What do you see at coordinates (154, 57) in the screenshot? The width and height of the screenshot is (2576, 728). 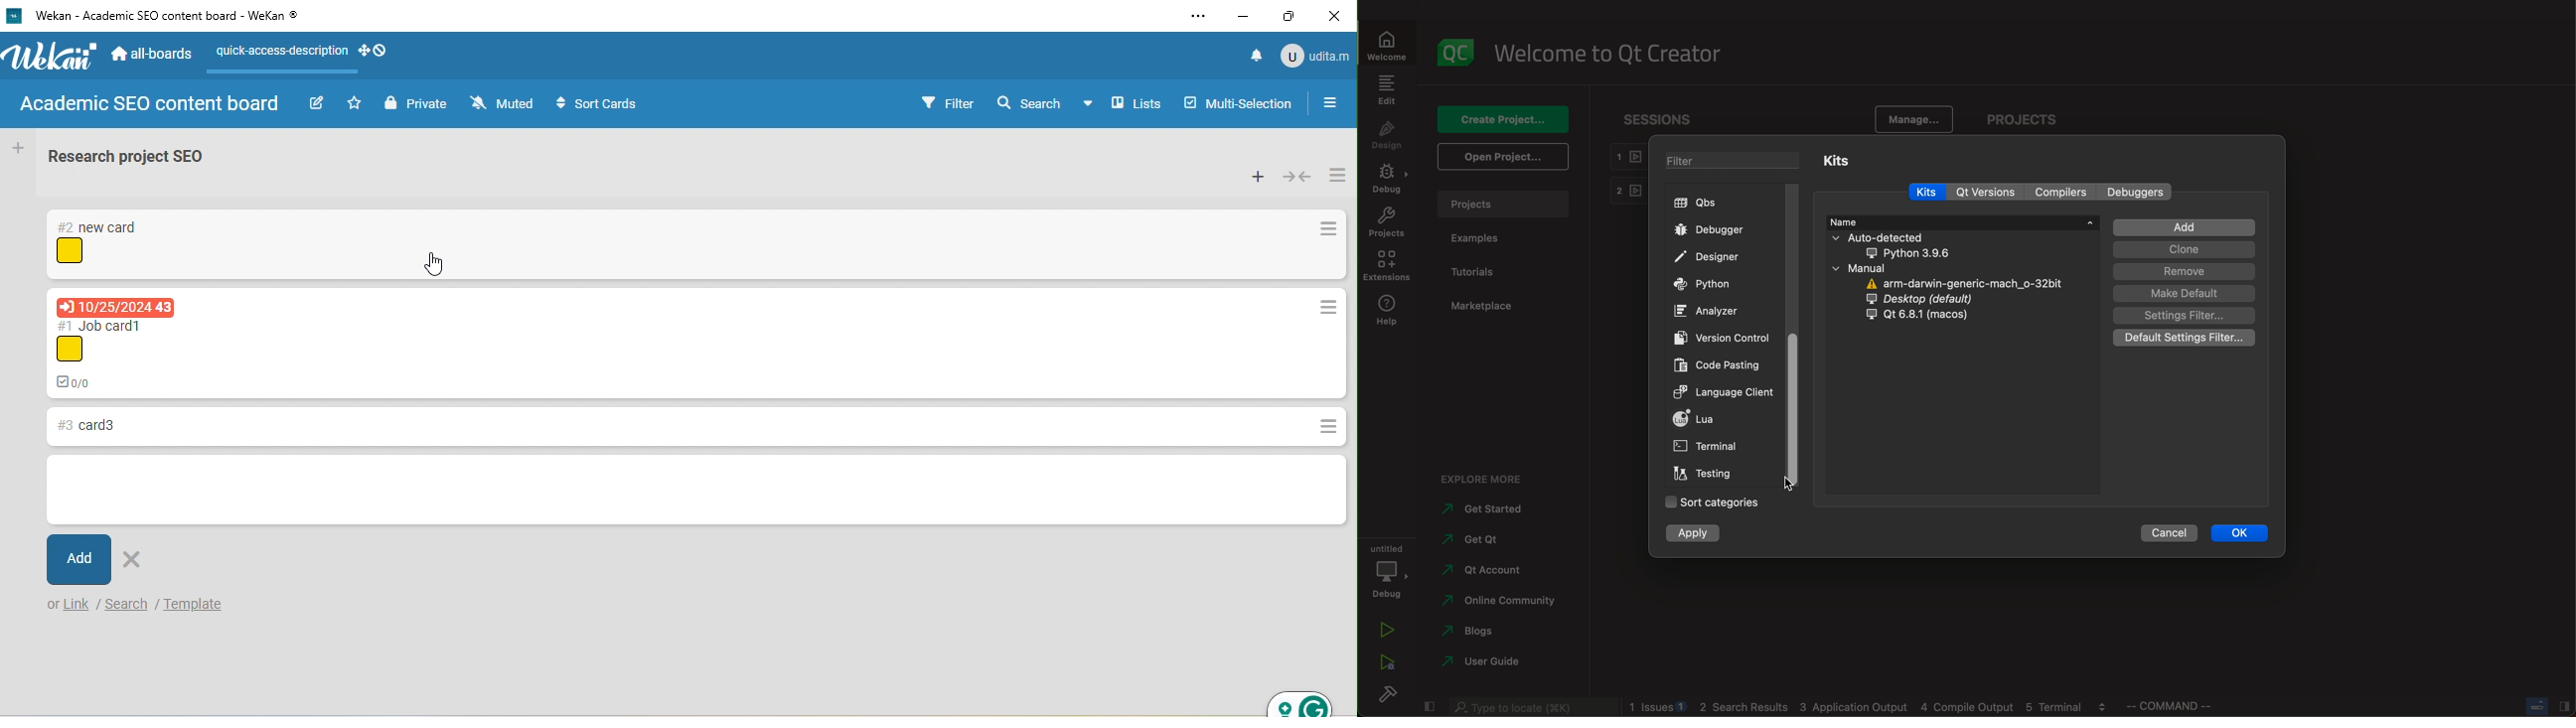 I see `all boards` at bounding box center [154, 57].